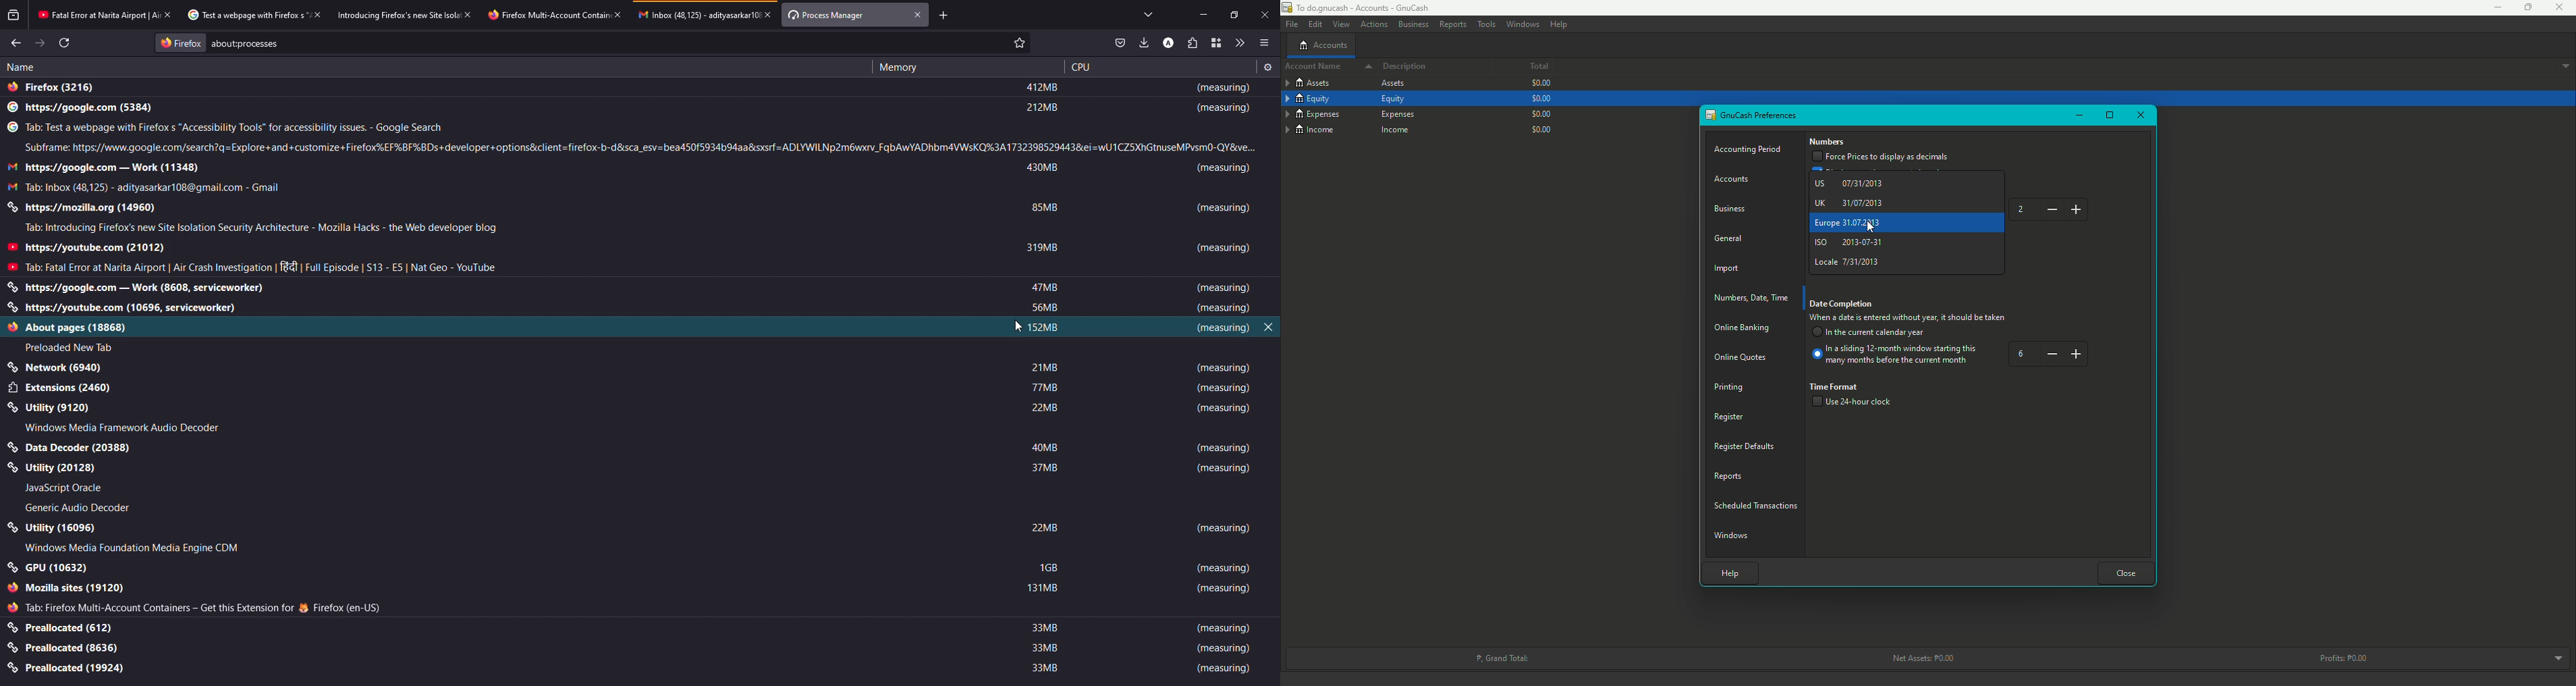 Image resolution: width=2576 pixels, height=700 pixels. What do you see at coordinates (1040, 648) in the screenshot?
I see `33 mb` at bounding box center [1040, 648].